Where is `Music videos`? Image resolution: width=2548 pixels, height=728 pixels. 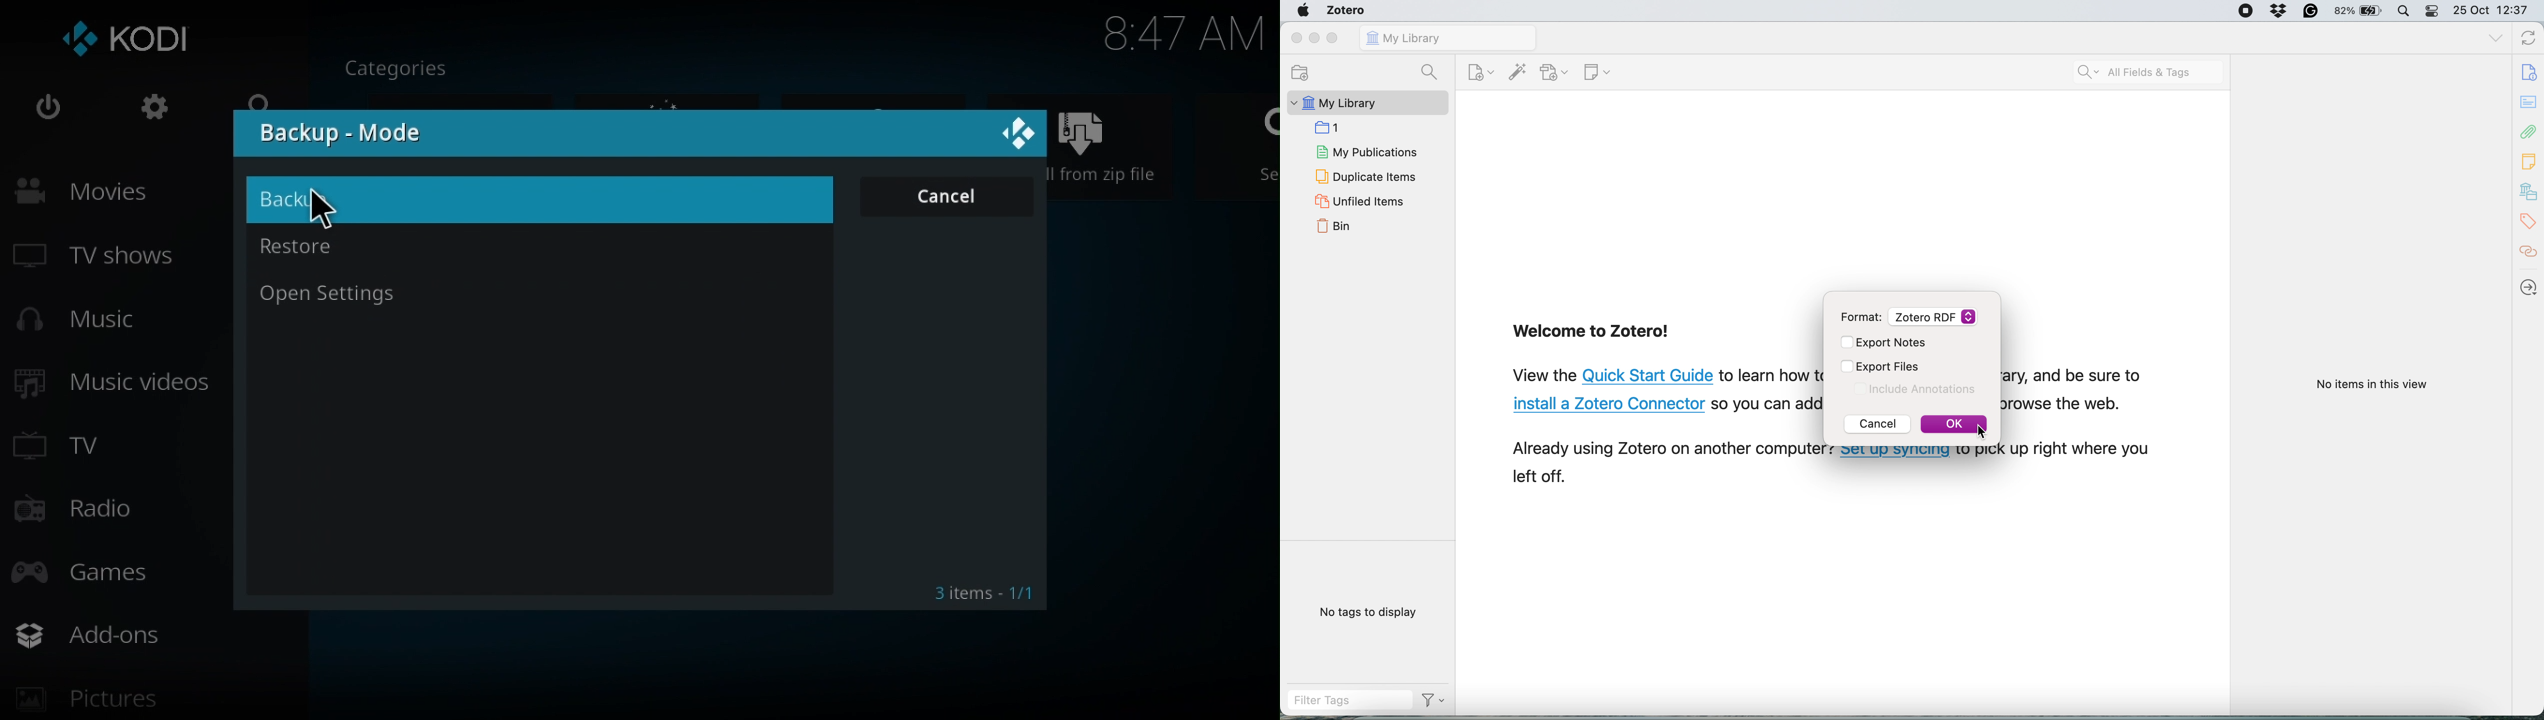
Music videos is located at coordinates (119, 384).